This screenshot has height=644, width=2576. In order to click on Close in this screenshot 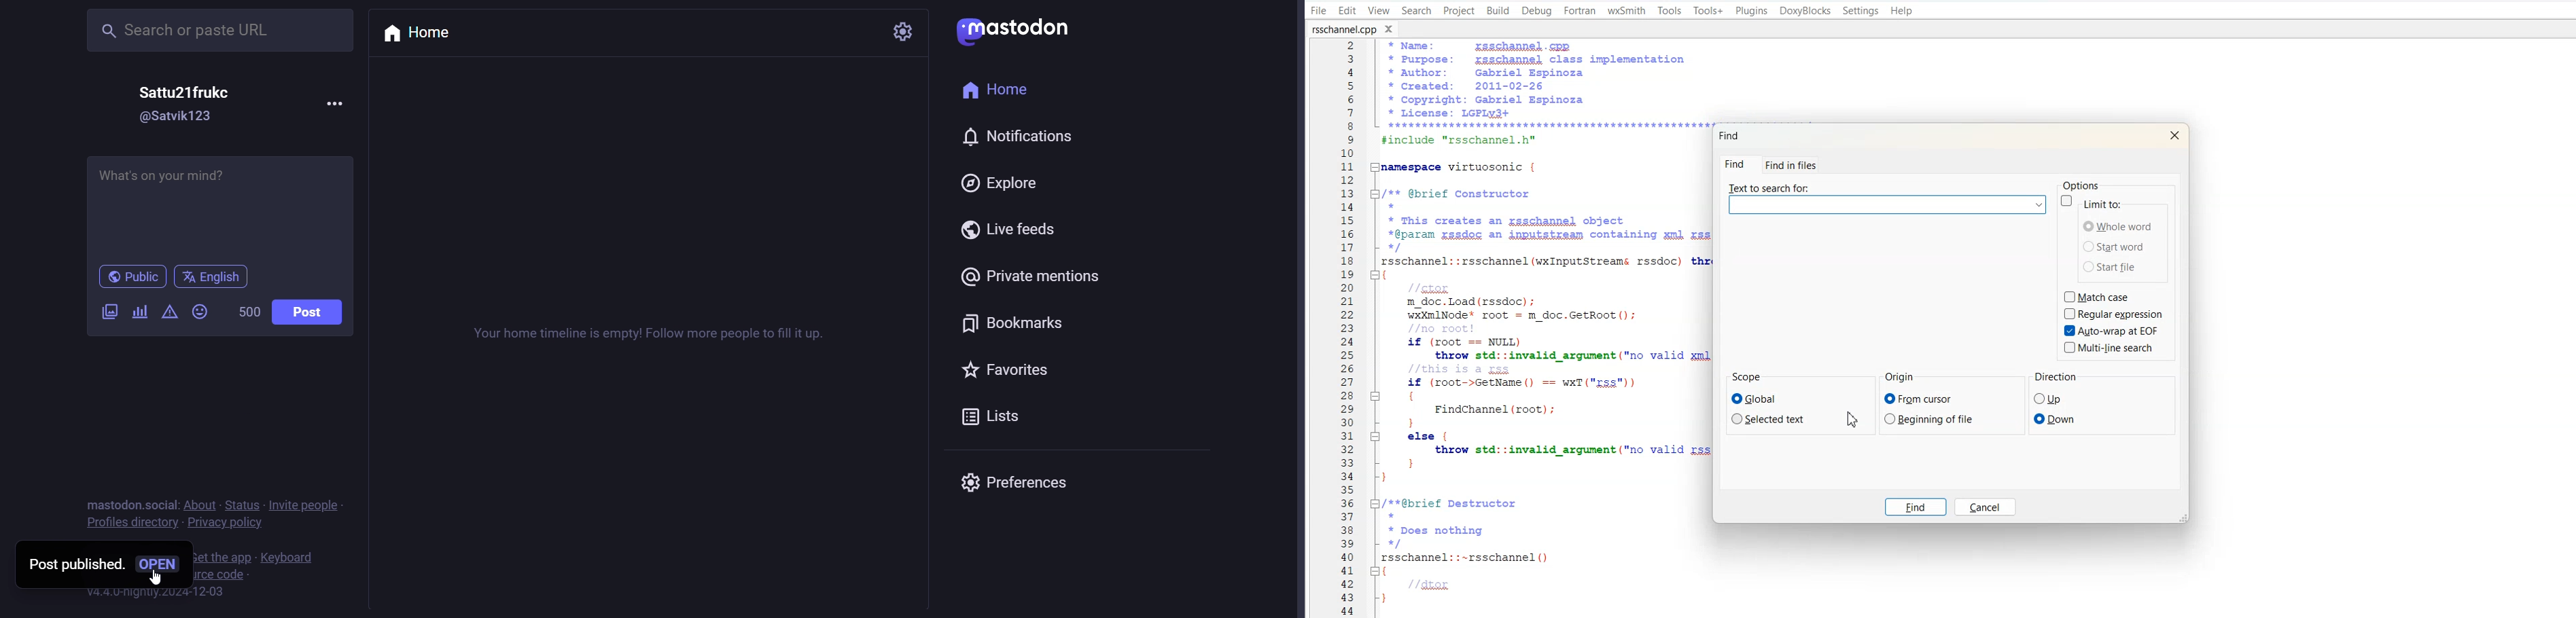, I will do `click(2174, 135)`.